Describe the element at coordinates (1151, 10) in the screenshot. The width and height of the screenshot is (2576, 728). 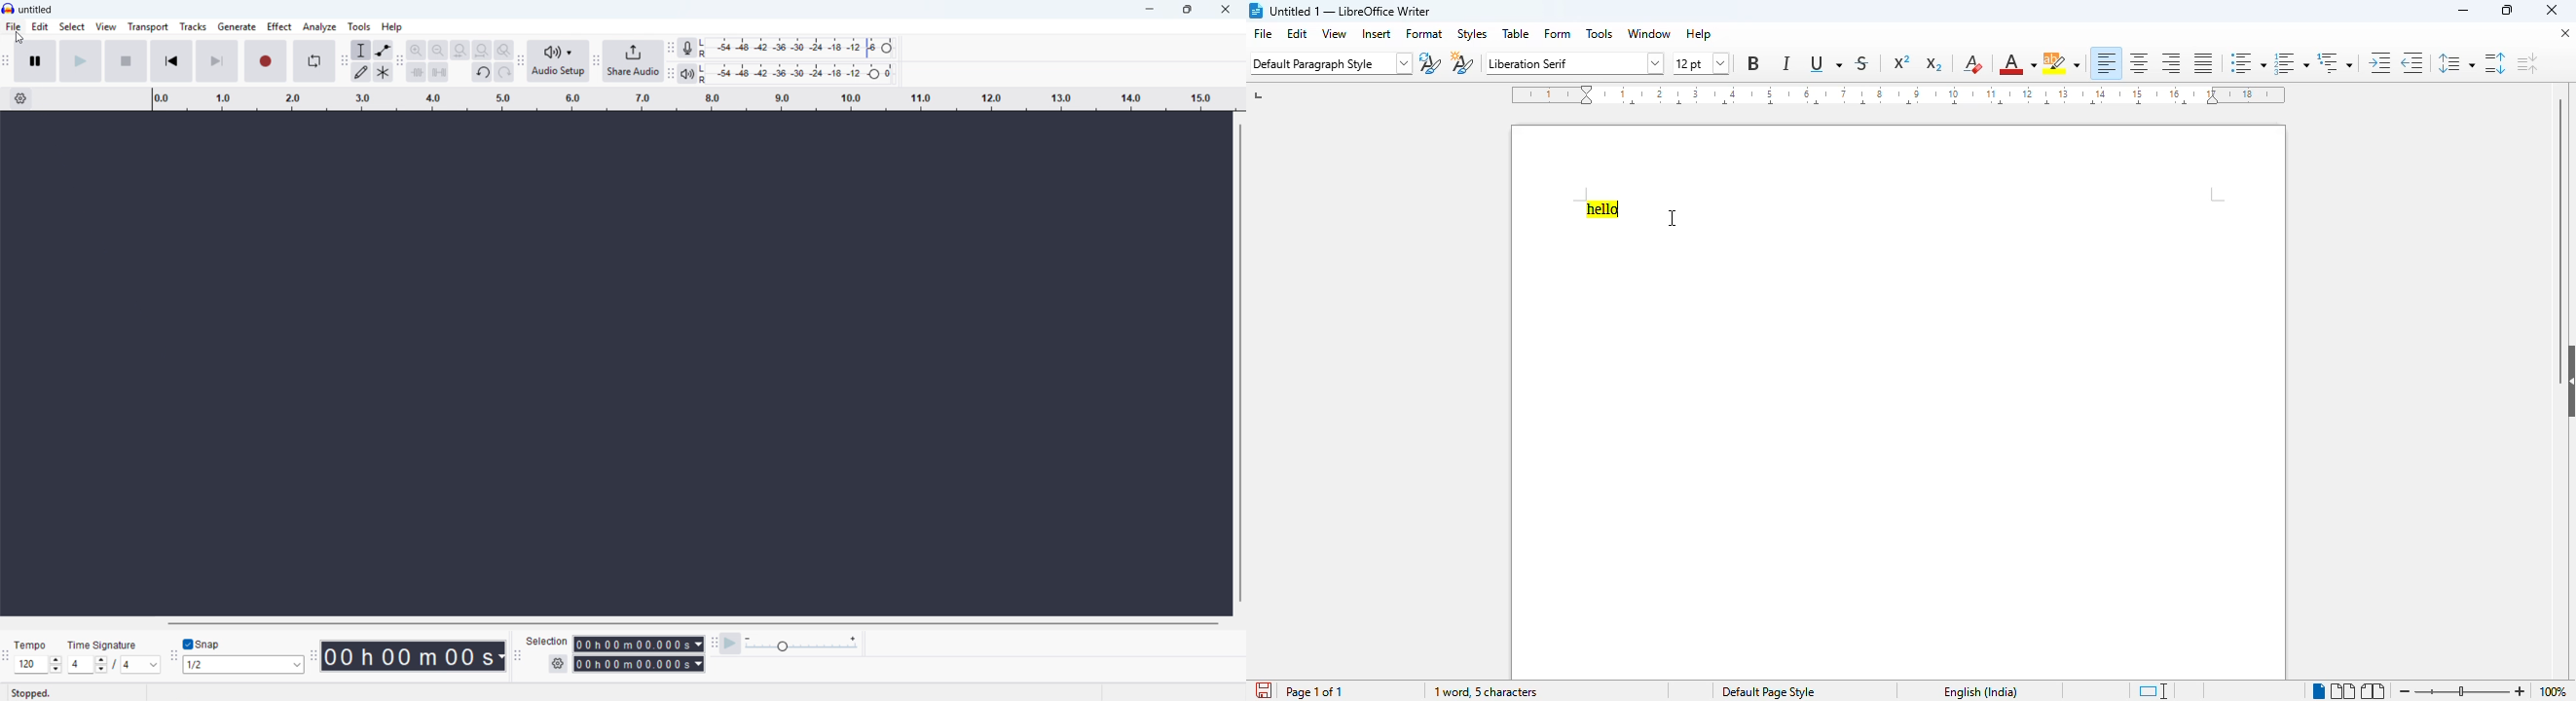
I see `minimise` at that location.